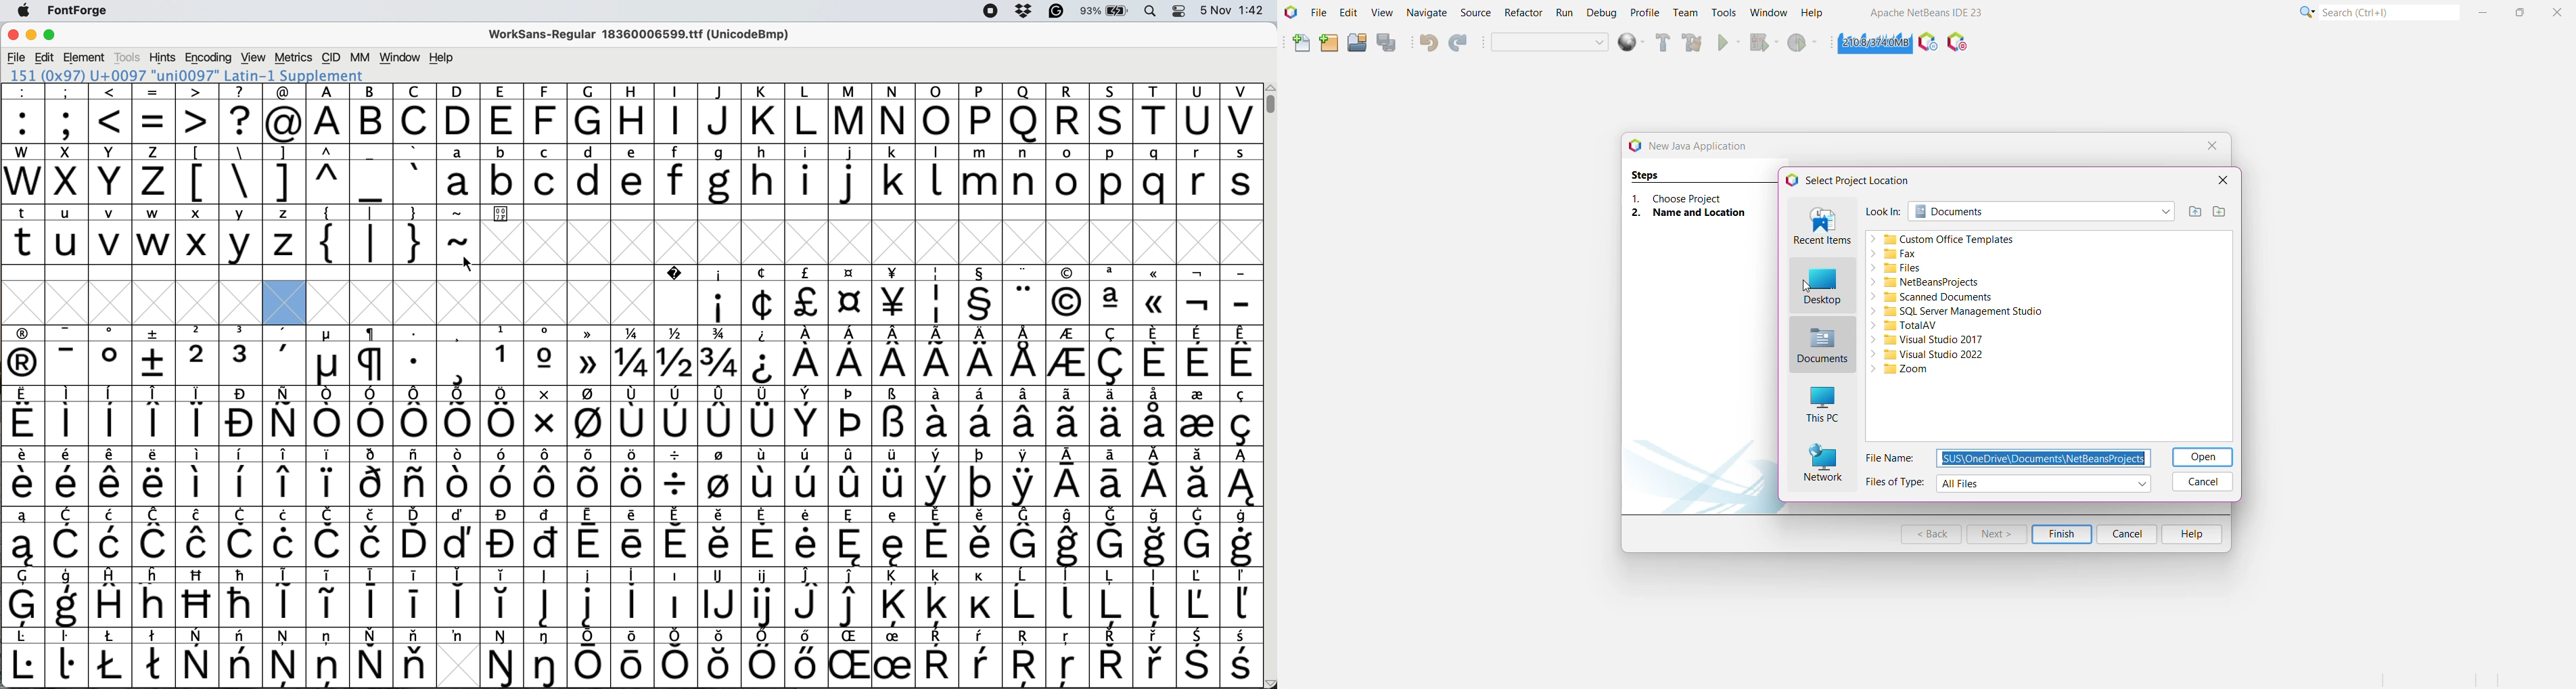 The width and height of the screenshot is (2576, 700). I want to click on ~, so click(459, 235).